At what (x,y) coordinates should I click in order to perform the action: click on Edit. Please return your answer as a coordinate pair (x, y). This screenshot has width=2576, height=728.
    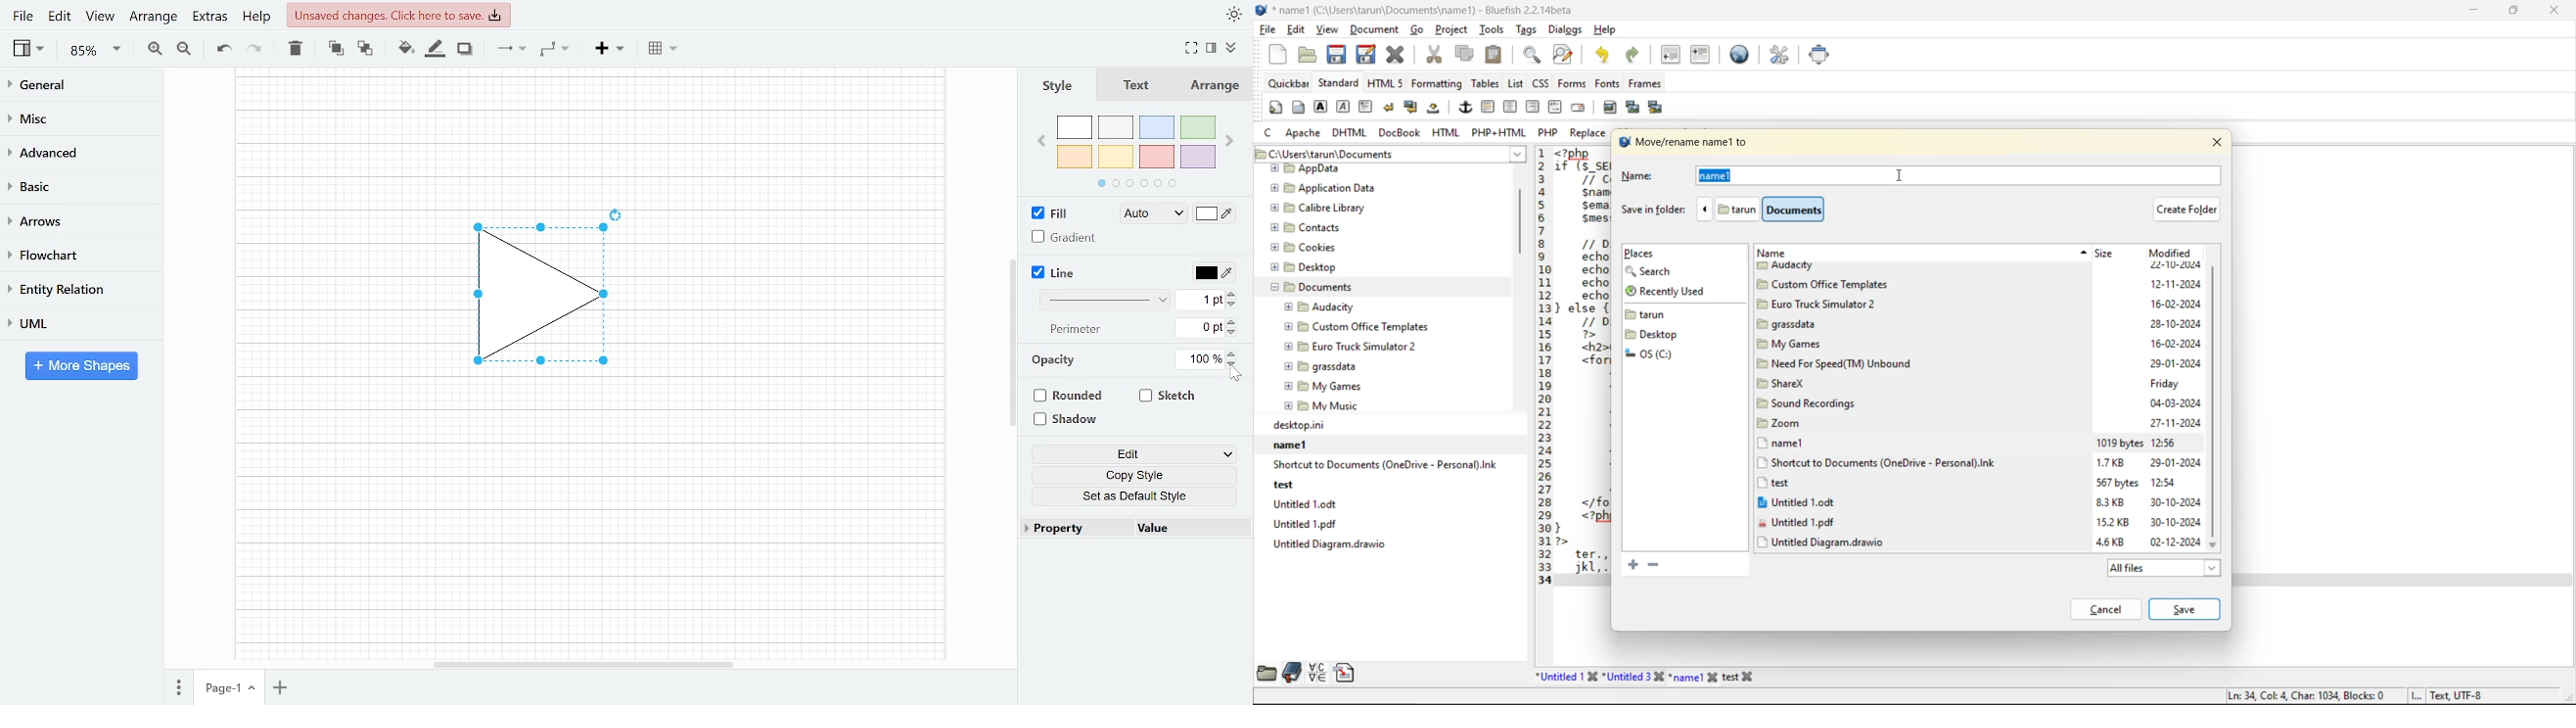
    Looking at the image, I should click on (1134, 455).